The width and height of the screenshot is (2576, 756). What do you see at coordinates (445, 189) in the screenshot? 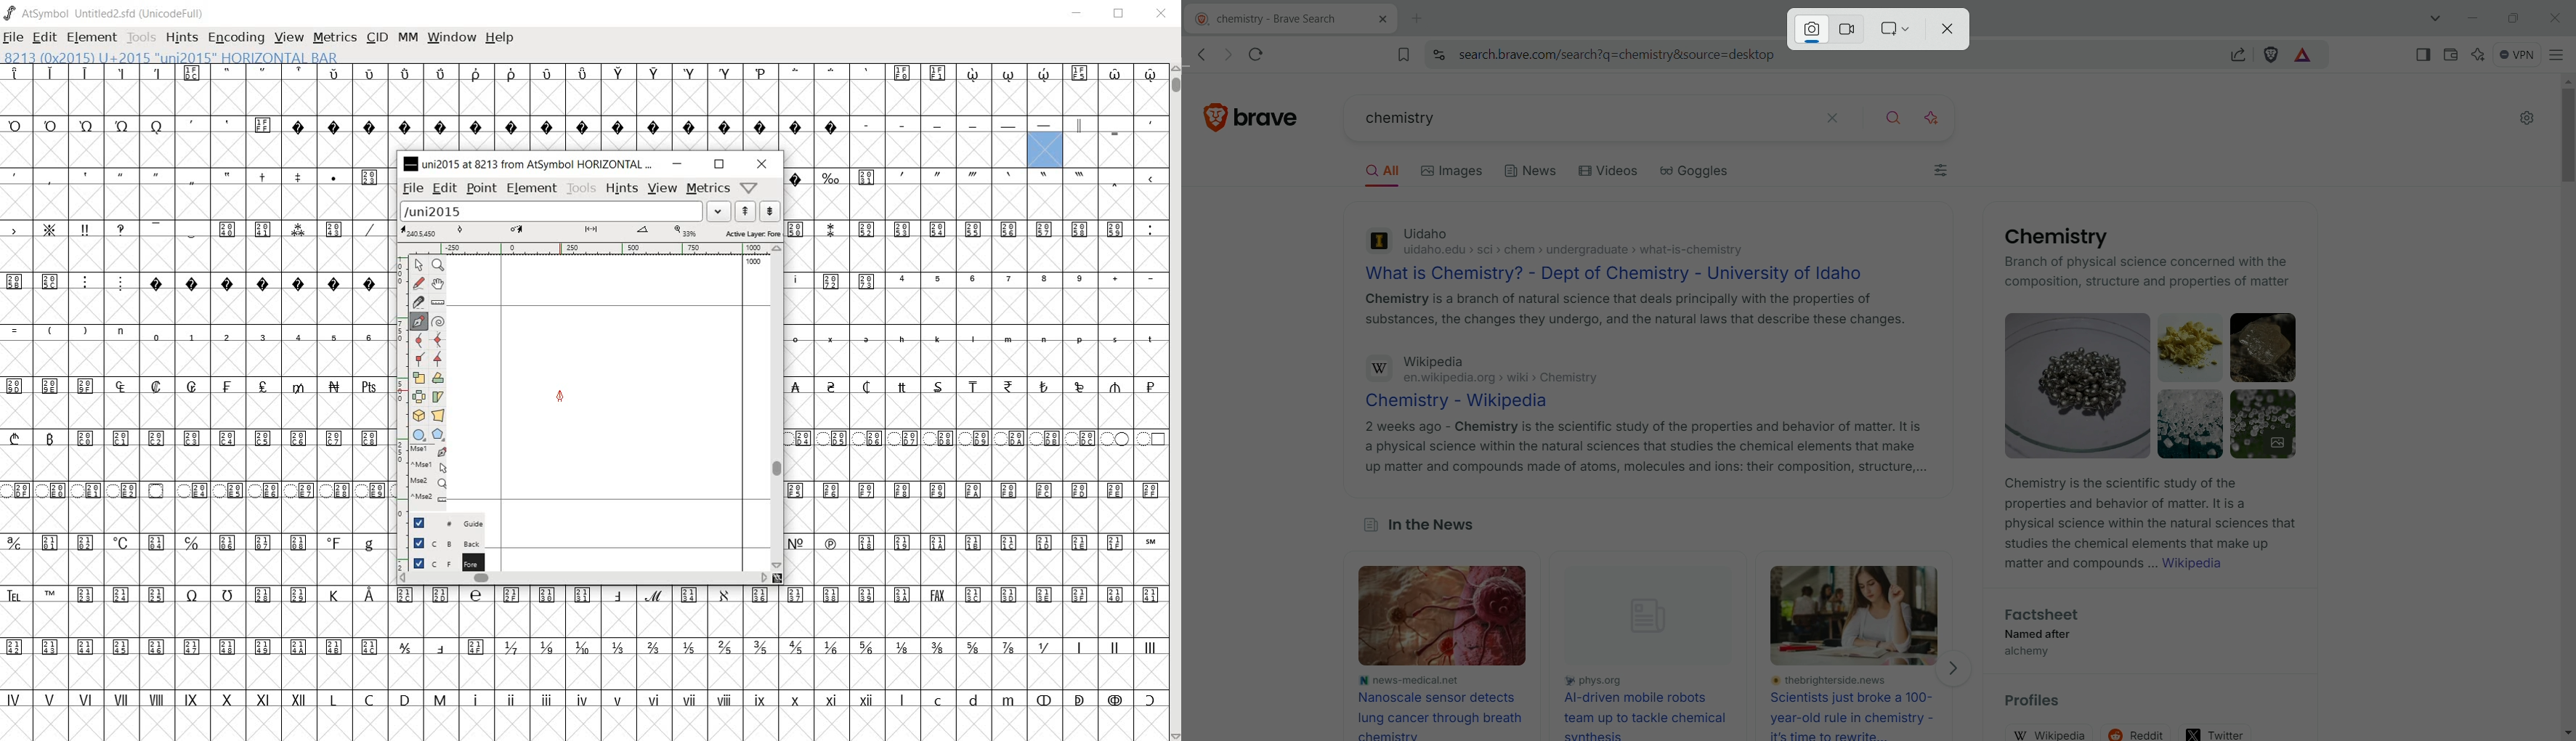
I see `edit` at bounding box center [445, 189].